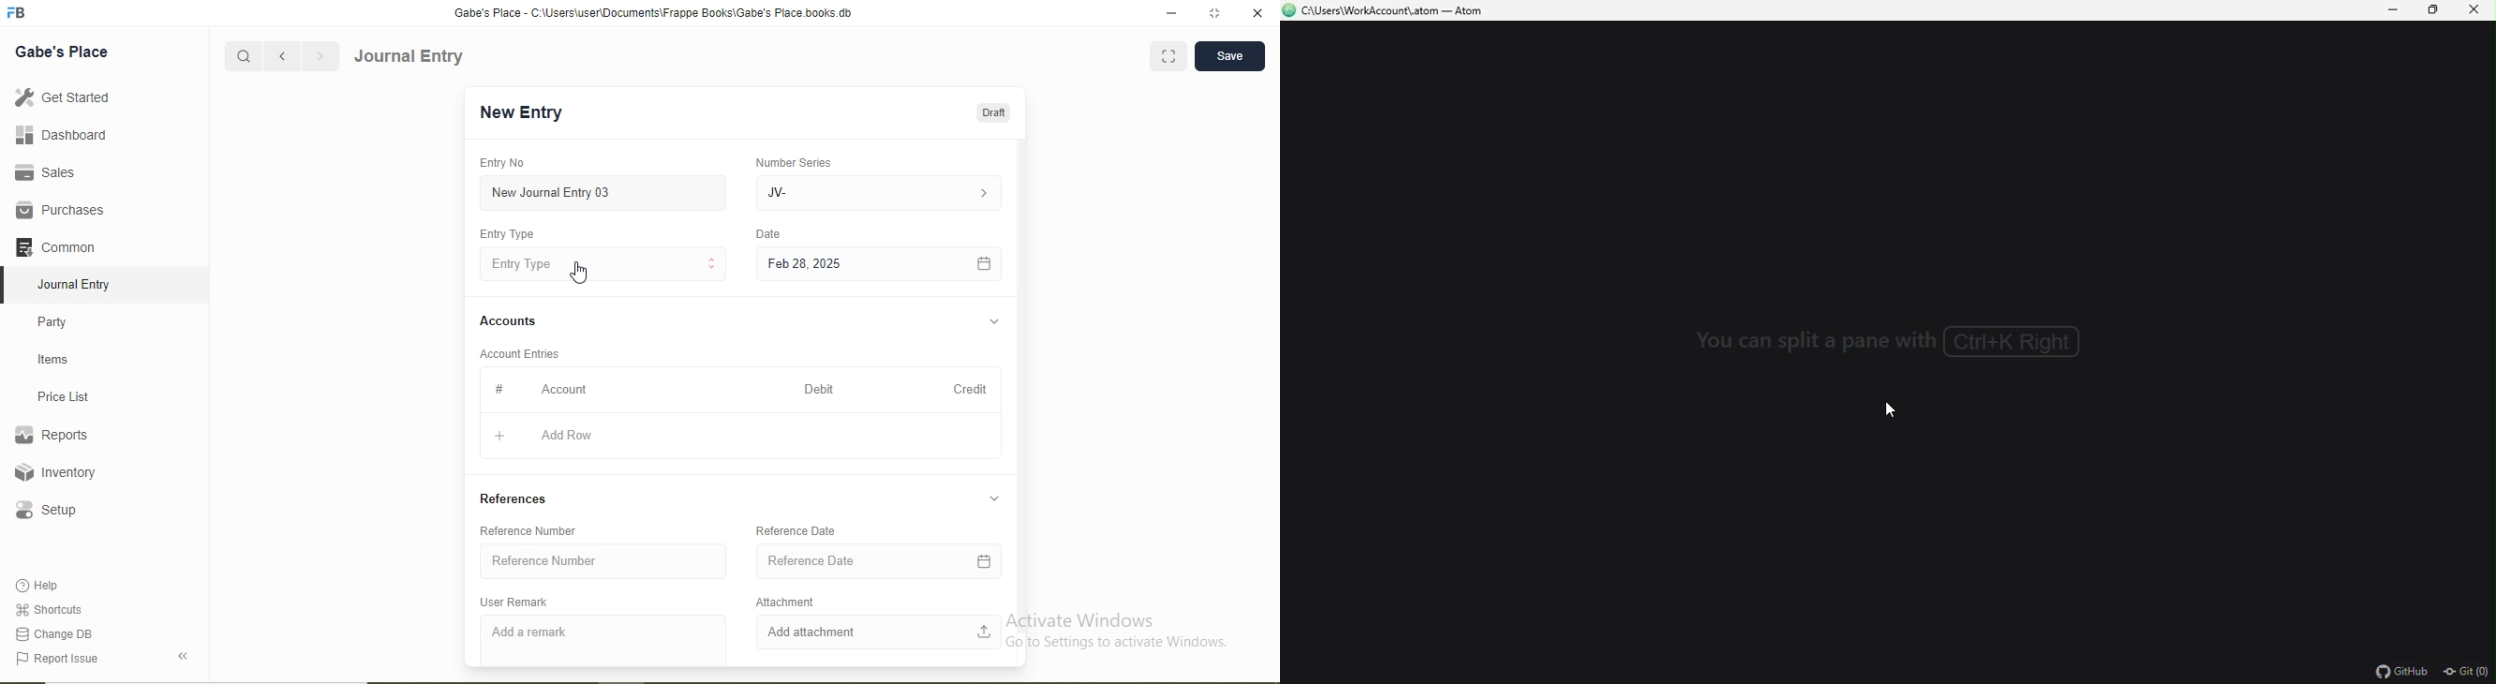 The image size is (2520, 700). What do you see at coordinates (995, 322) in the screenshot?
I see `Dropdown` at bounding box center [995, 322].